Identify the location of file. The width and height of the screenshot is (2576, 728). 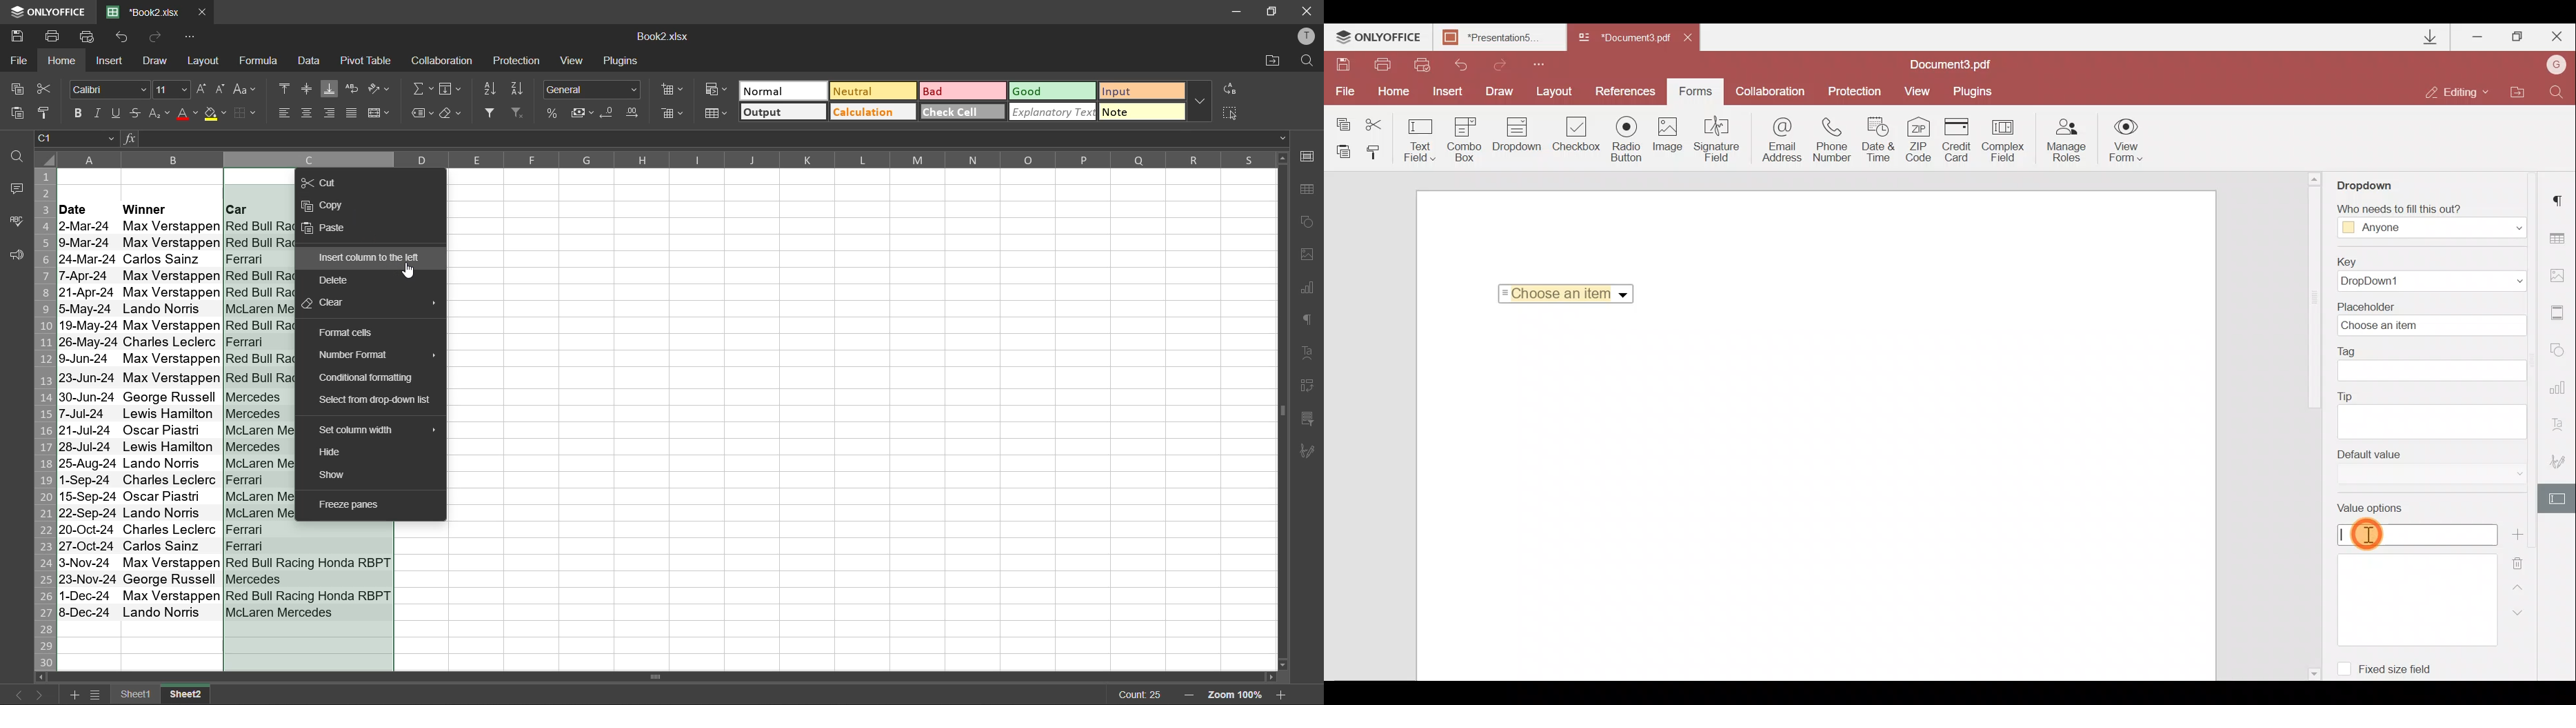
(19, 62).